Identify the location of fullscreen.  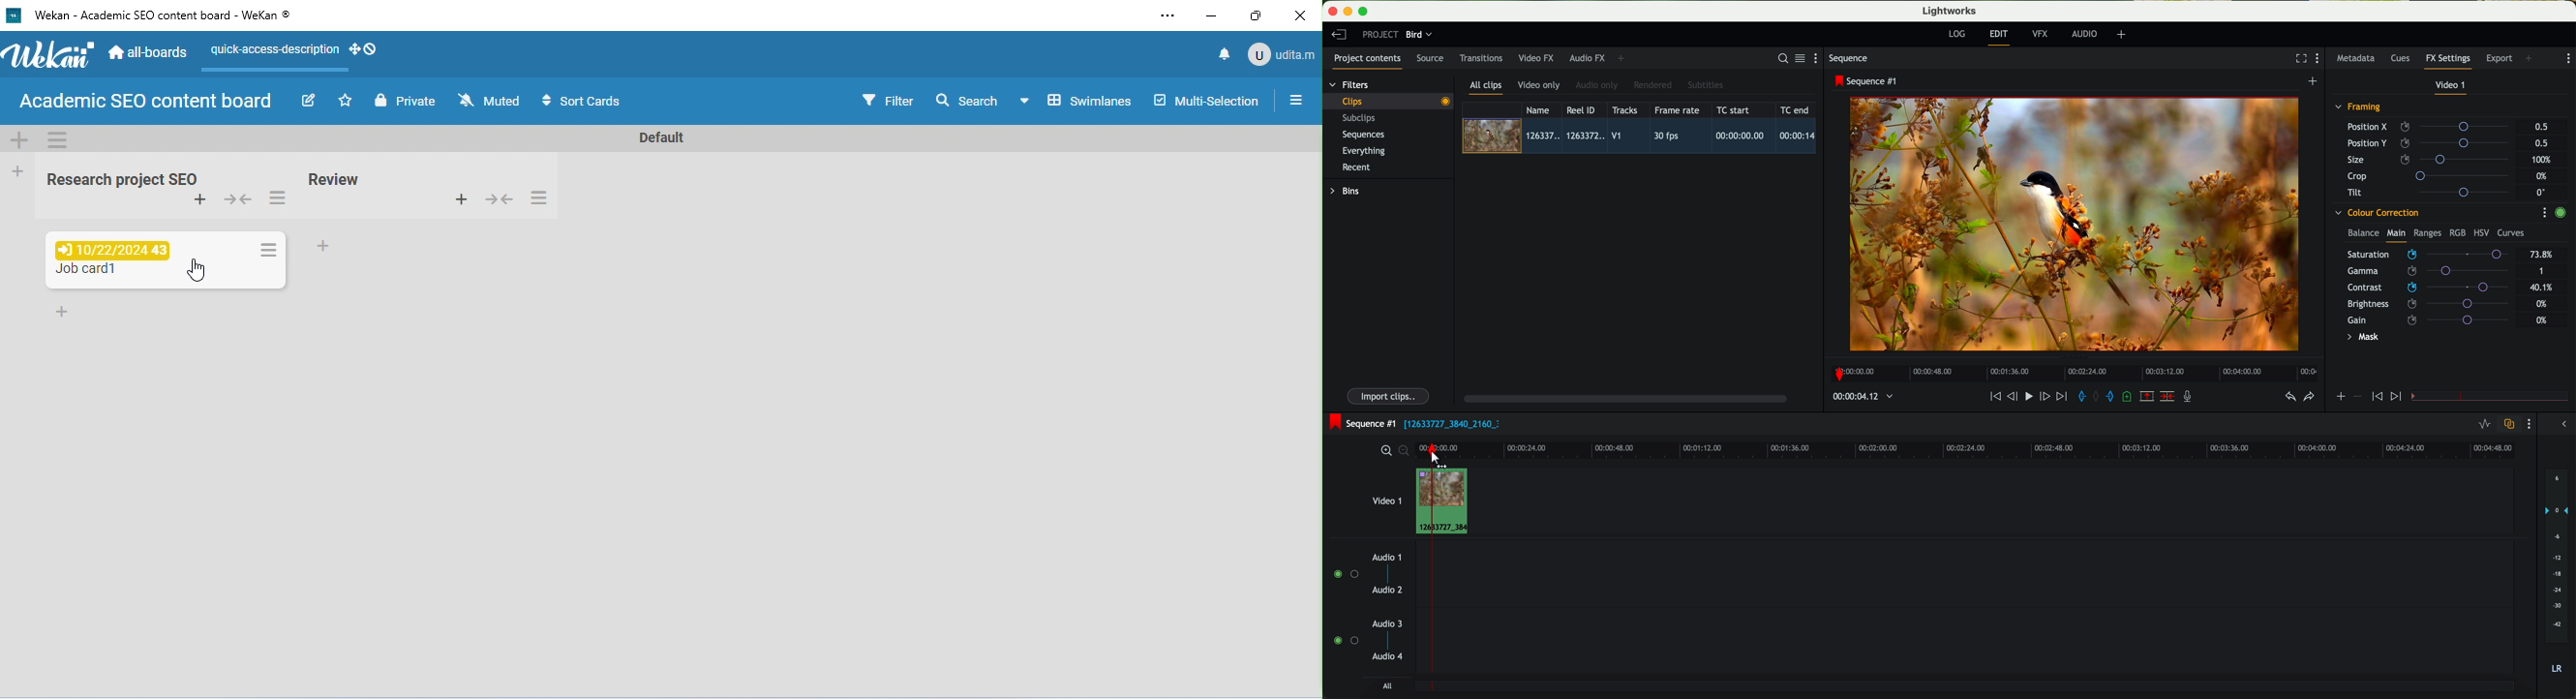
(2299, 58).